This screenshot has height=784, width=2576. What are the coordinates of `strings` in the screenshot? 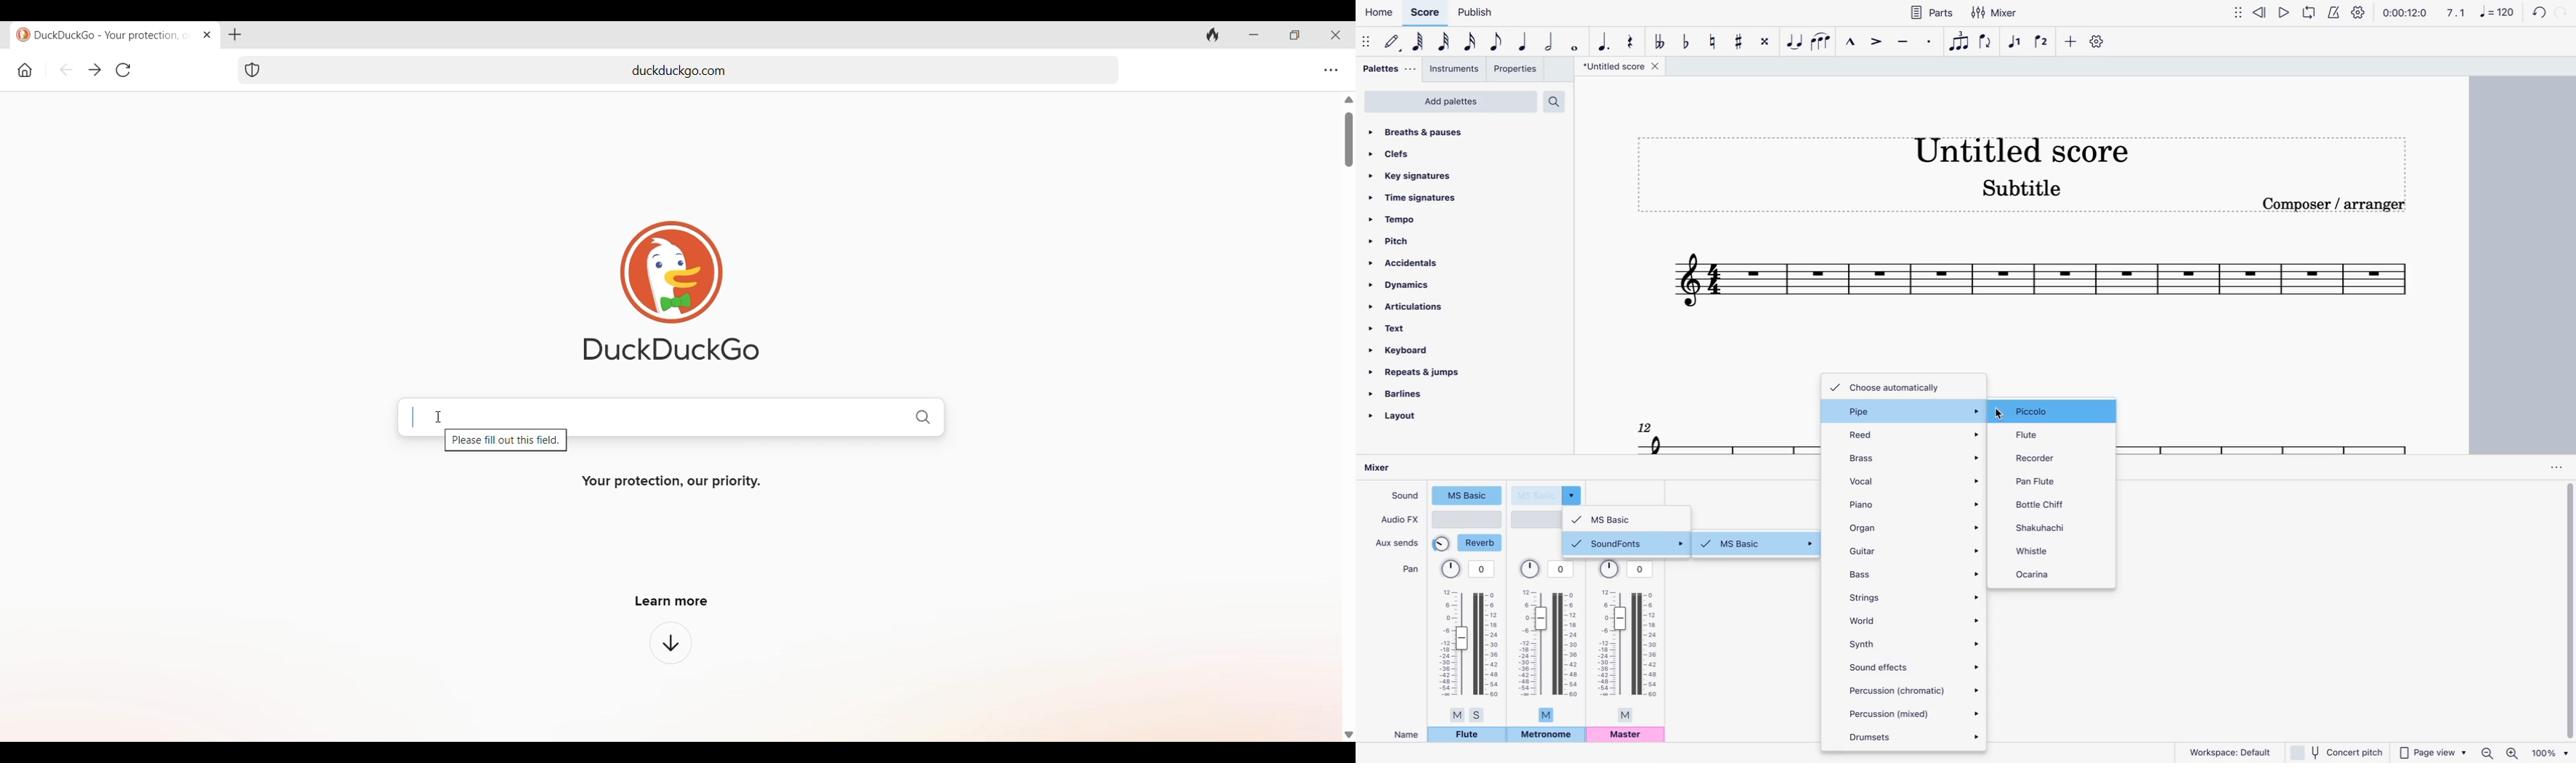 It's located at (1912, 594).